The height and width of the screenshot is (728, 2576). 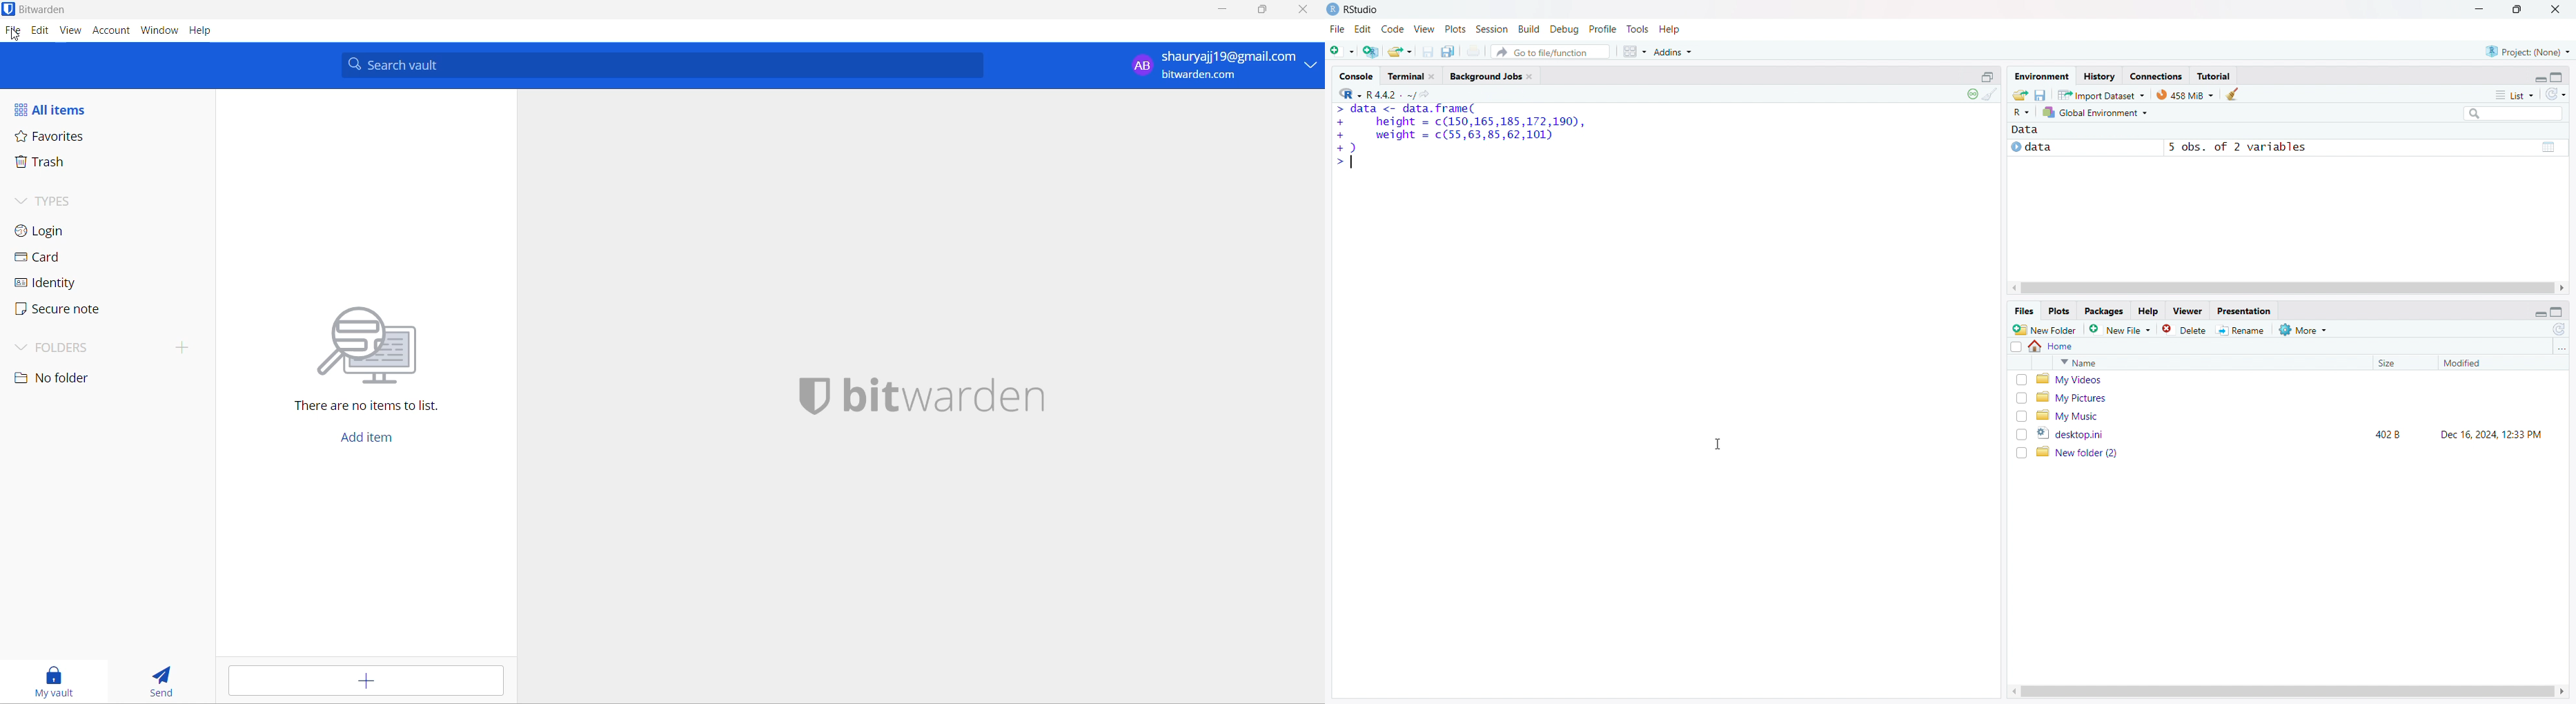 What do you see at coordinates (1988, 76) in the screenshot?
I see `open new console` at bounding box center [1988, 76].